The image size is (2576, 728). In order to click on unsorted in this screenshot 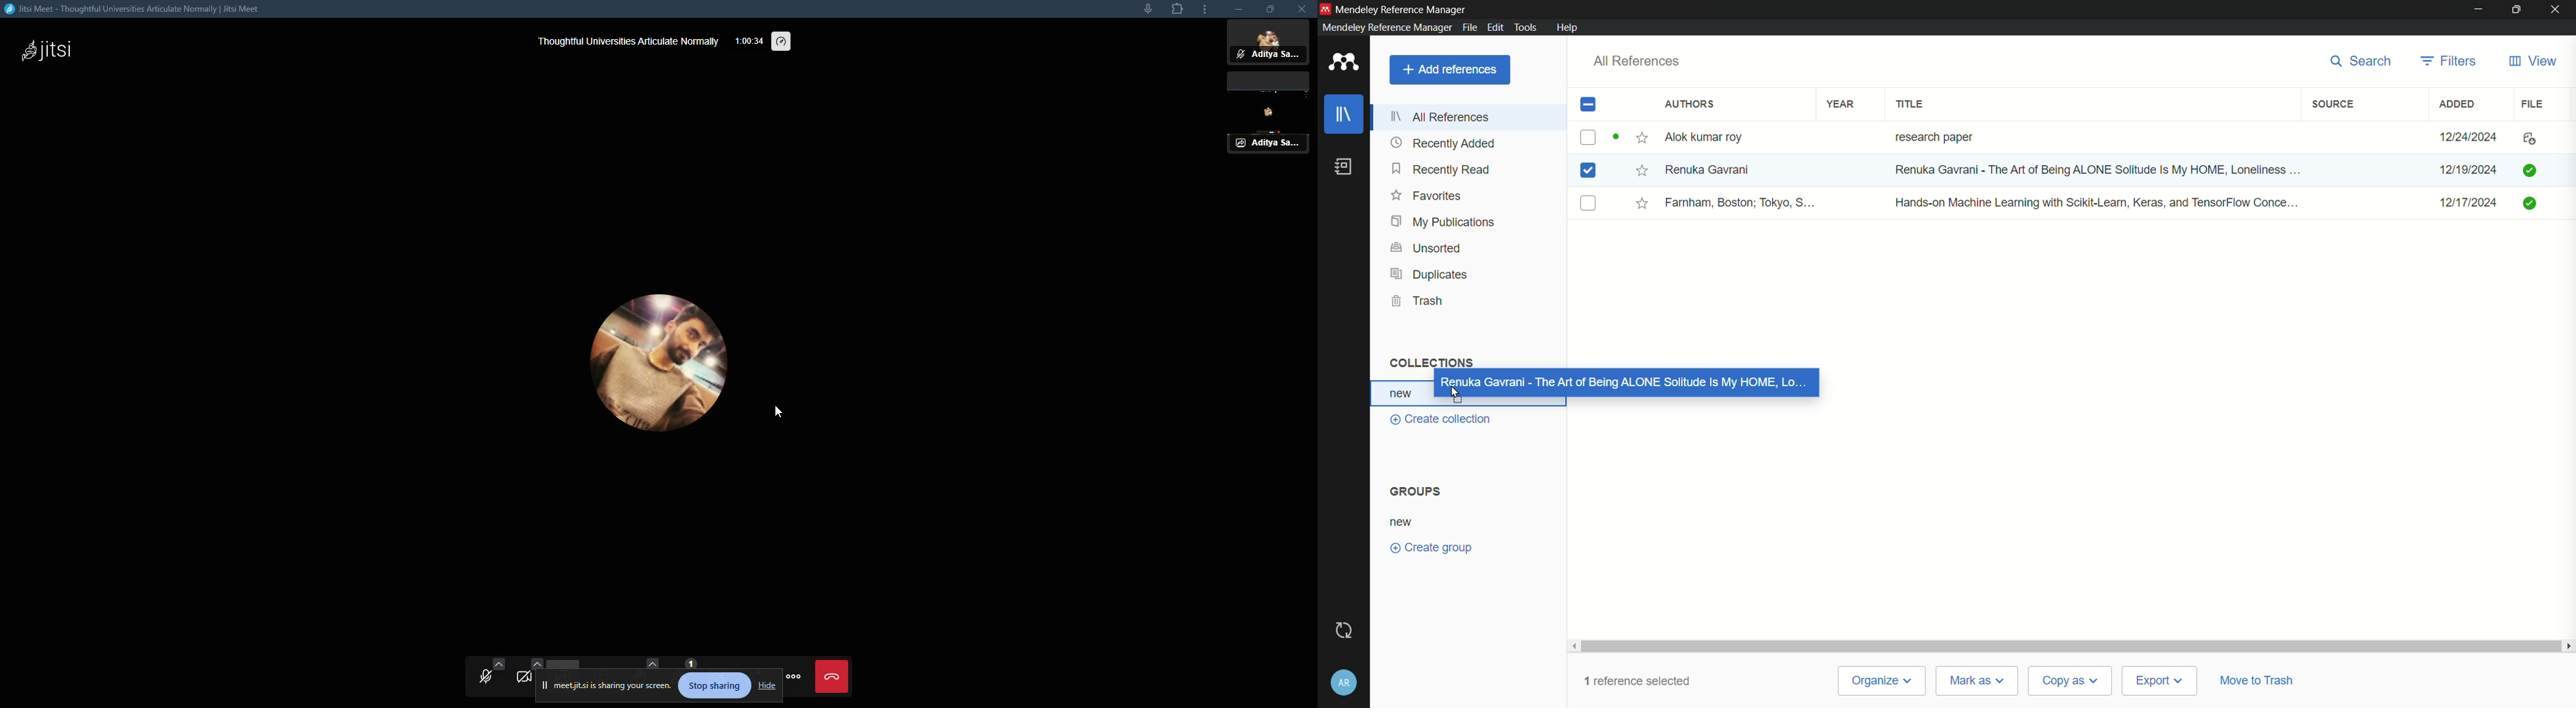, I will do `click(1428, 248)`.